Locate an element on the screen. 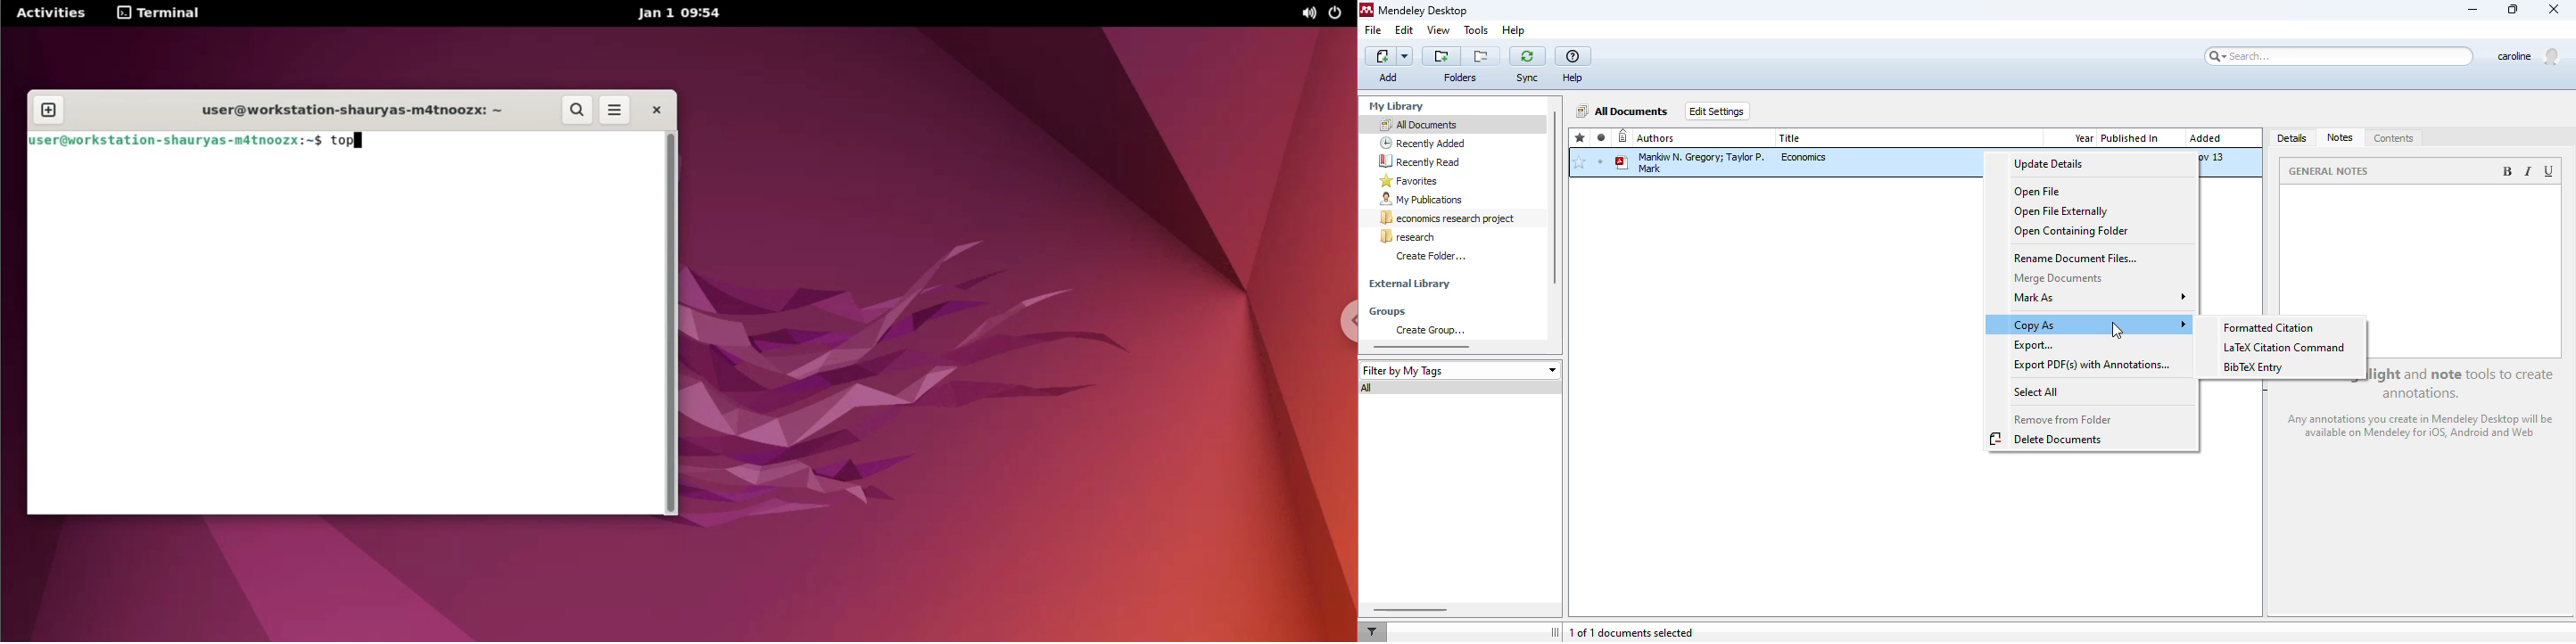  LaTex citation command is located at coordinates (2287, 347).